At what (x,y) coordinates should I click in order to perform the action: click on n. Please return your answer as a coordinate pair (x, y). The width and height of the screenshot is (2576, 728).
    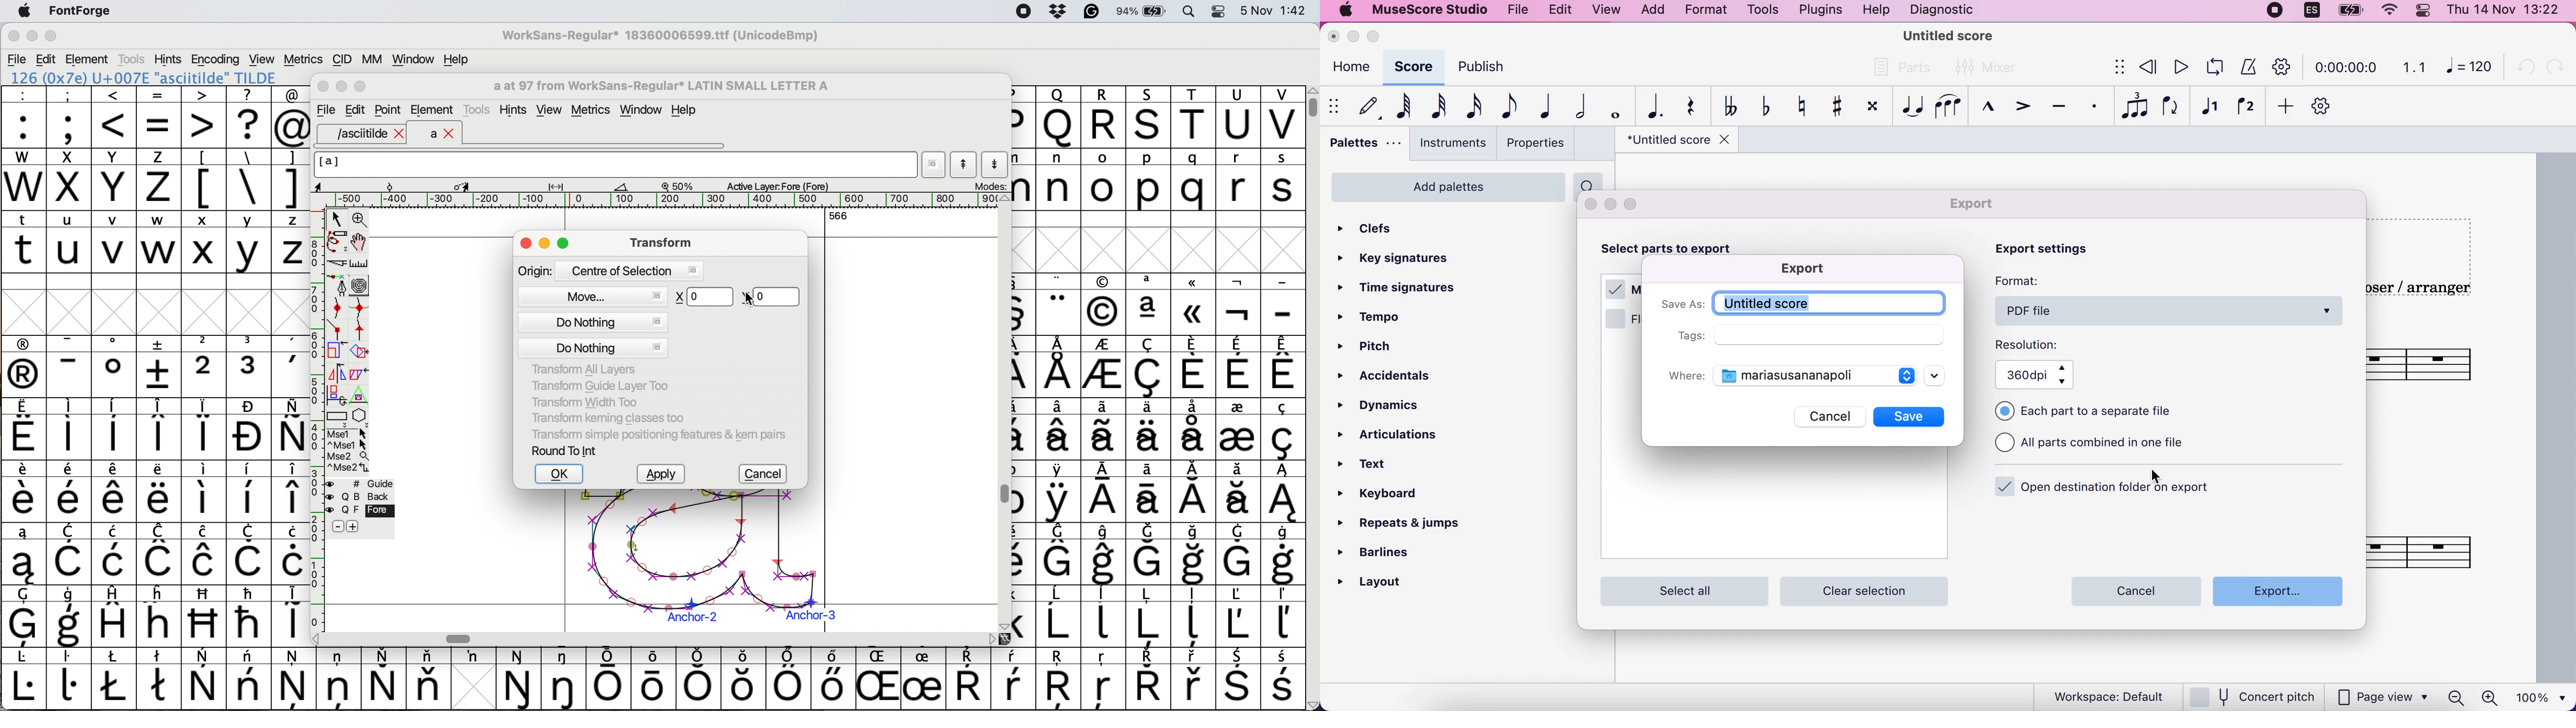
    Looking at the image, I should click on (1058, 179).